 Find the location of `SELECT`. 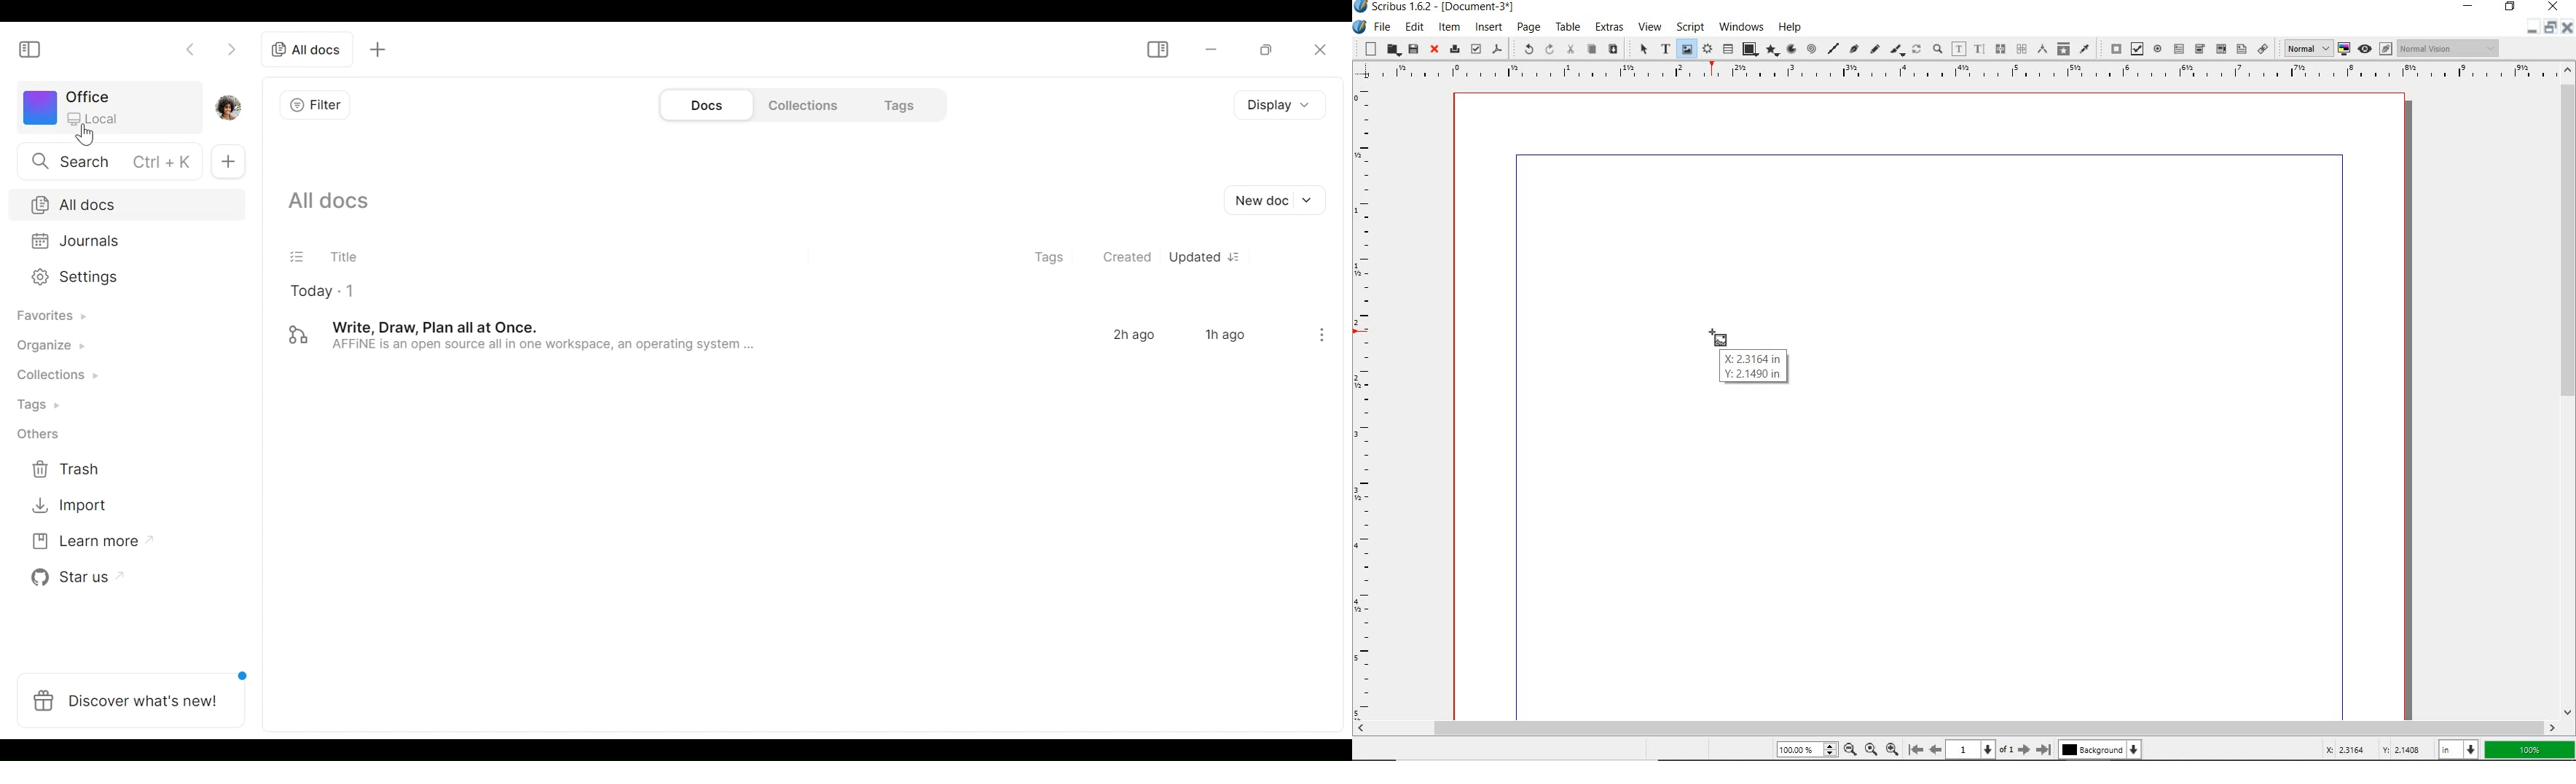

SELECT is located at coordinates (1644, 48).